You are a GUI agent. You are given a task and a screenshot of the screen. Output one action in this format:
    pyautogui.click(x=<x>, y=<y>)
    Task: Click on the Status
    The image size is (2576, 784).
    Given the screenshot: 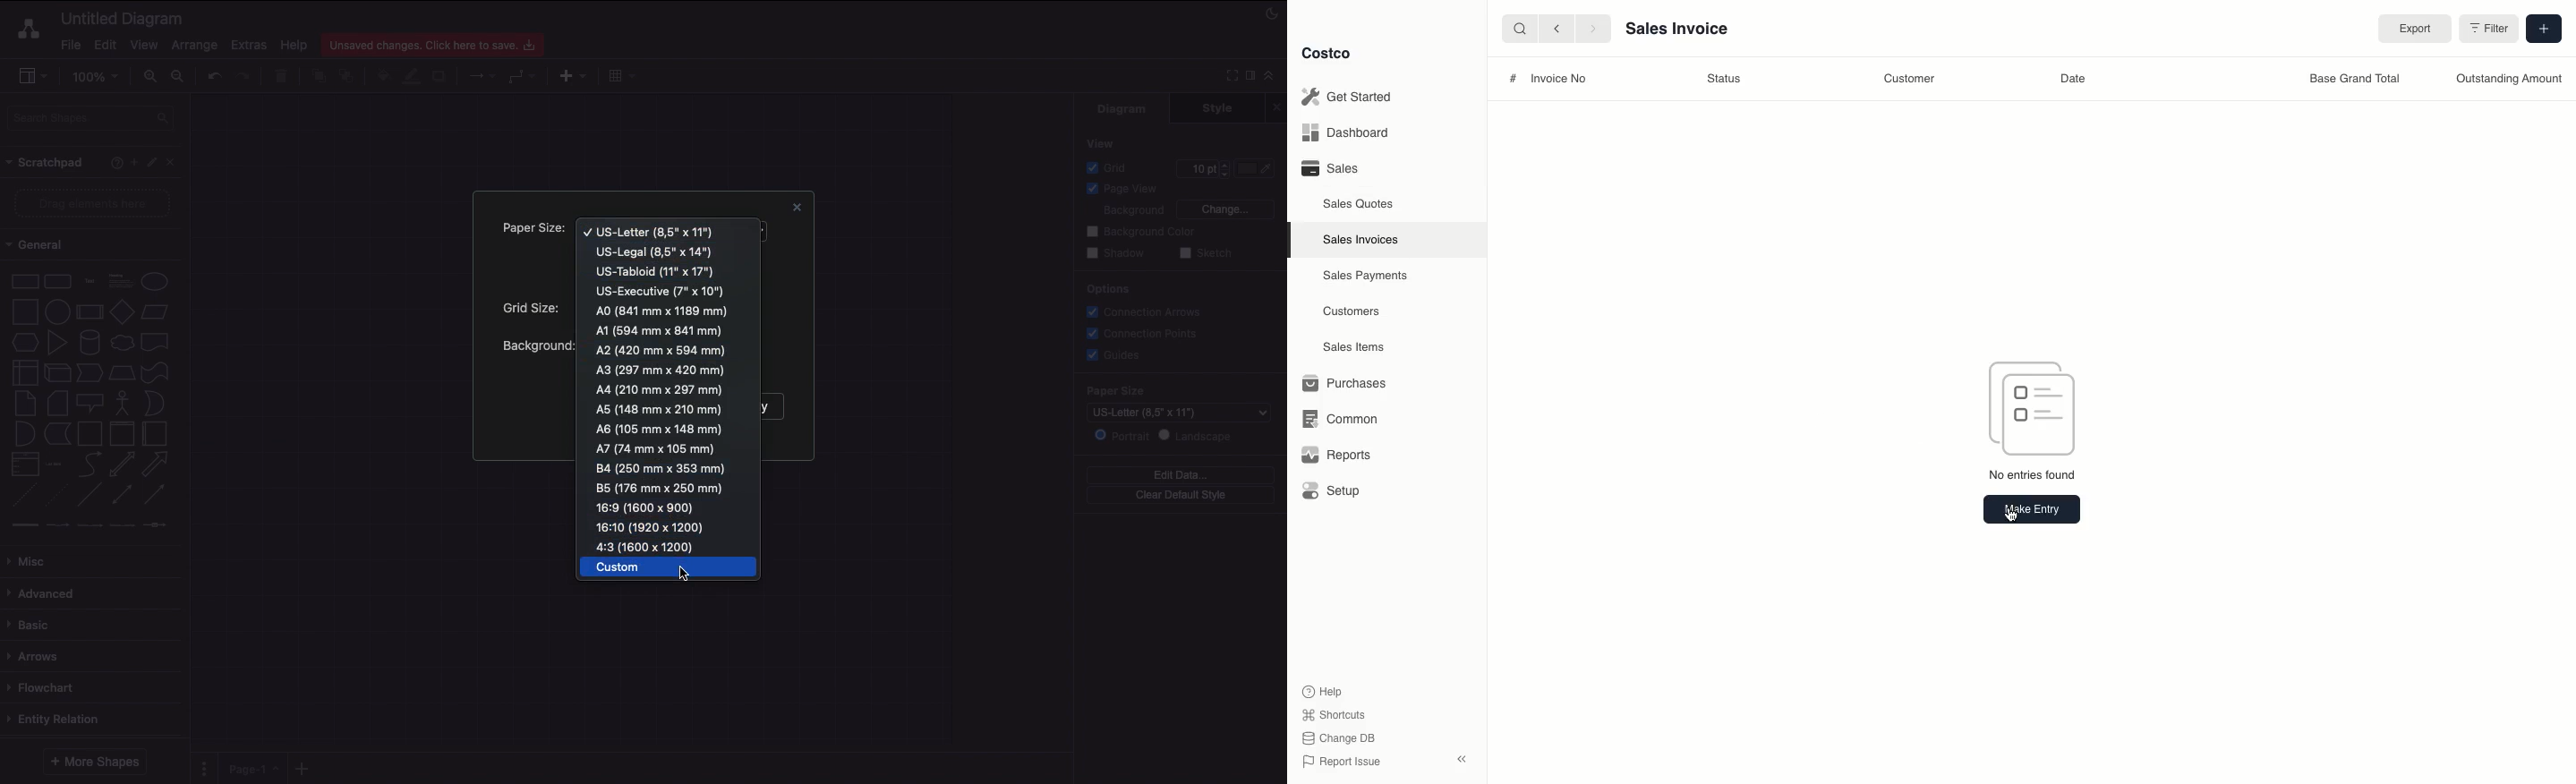 What is the action you would take?
    pyautogui.click(x=1728, y=79)
    